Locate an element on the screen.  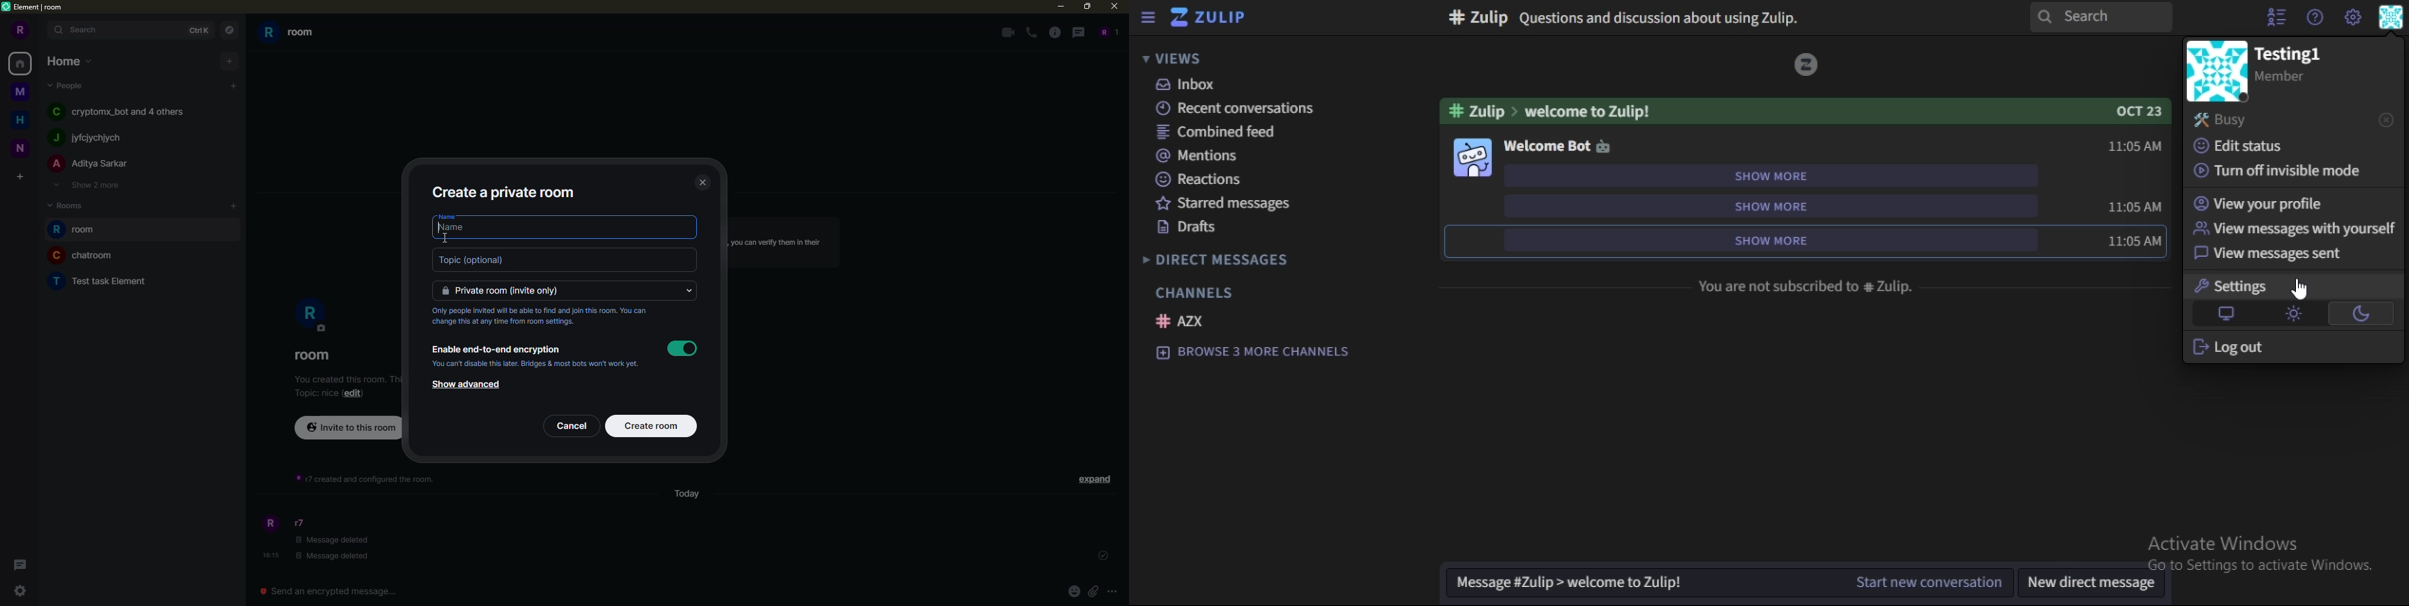
text is located at coordinates (1803, 111).